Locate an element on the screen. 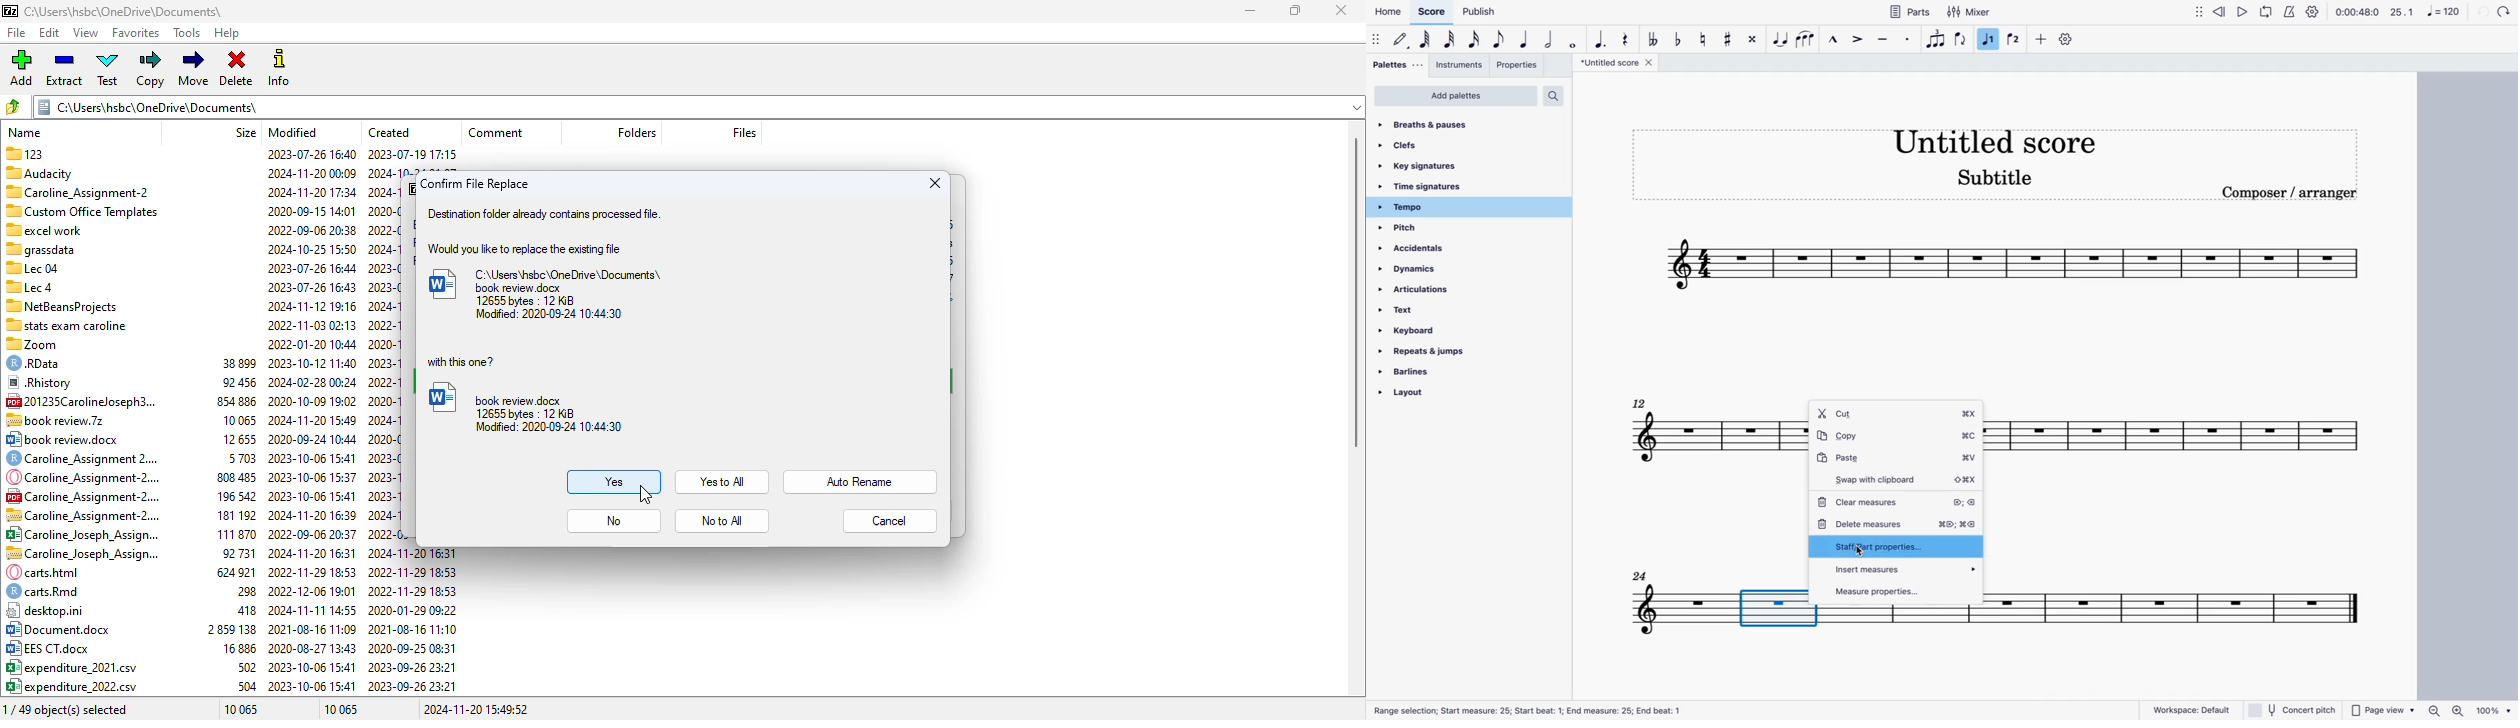  score is located at coordinates (2166, 603).